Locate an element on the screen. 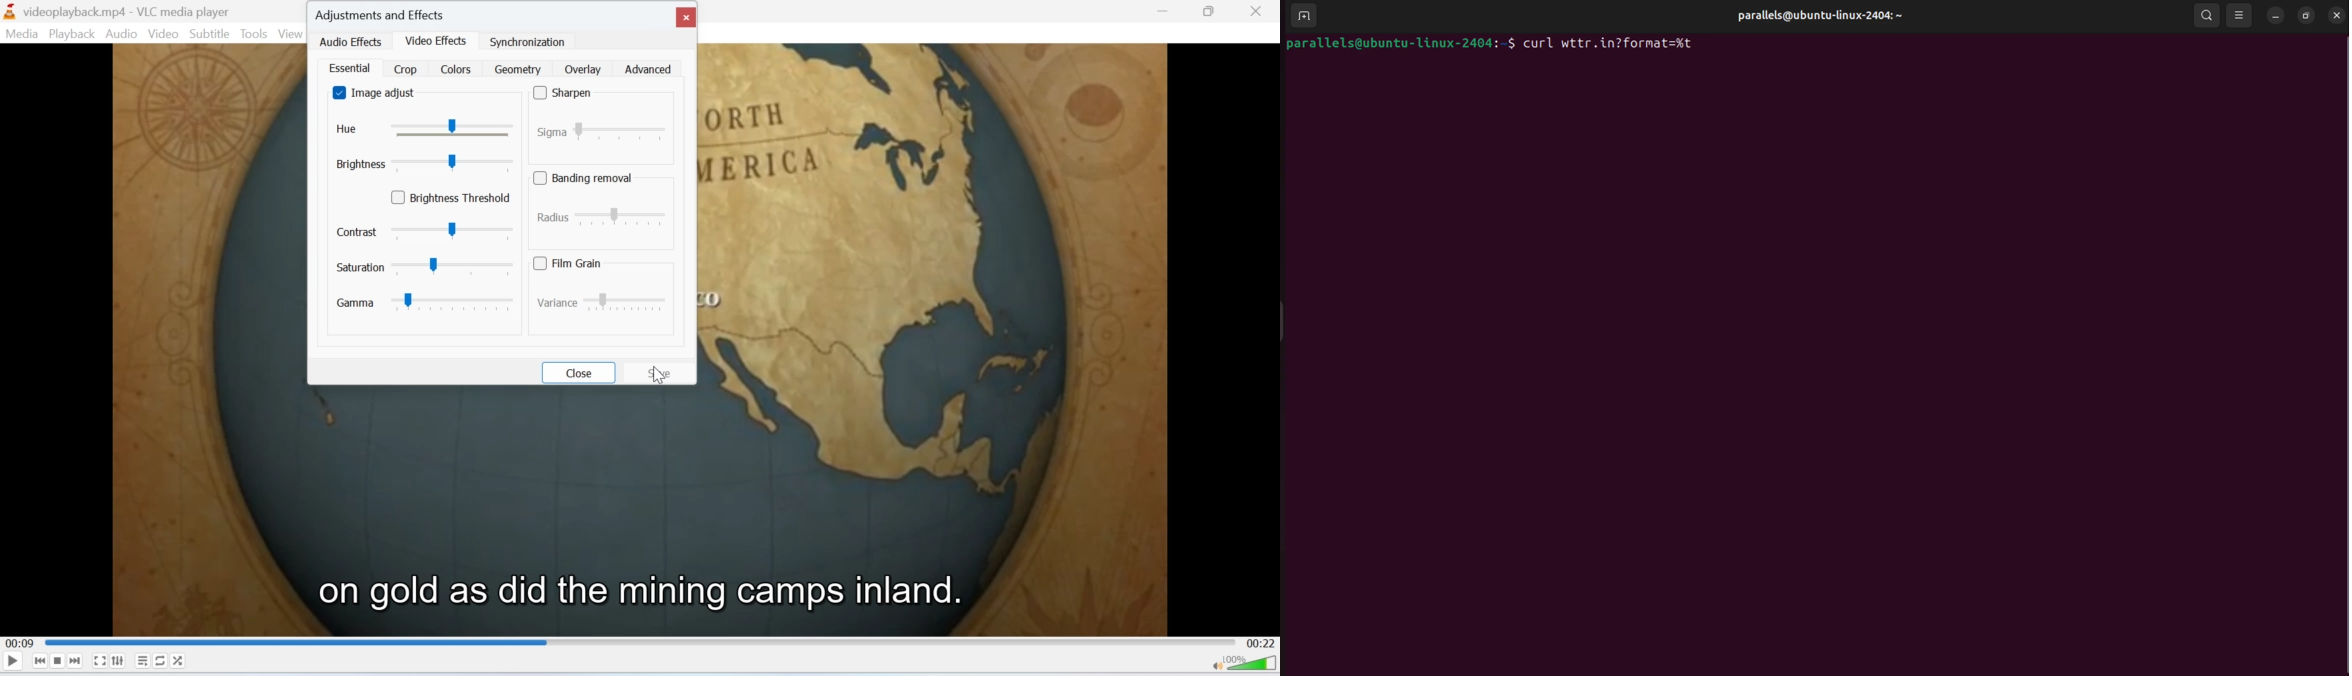  variance is located at coordinates (599, 302).